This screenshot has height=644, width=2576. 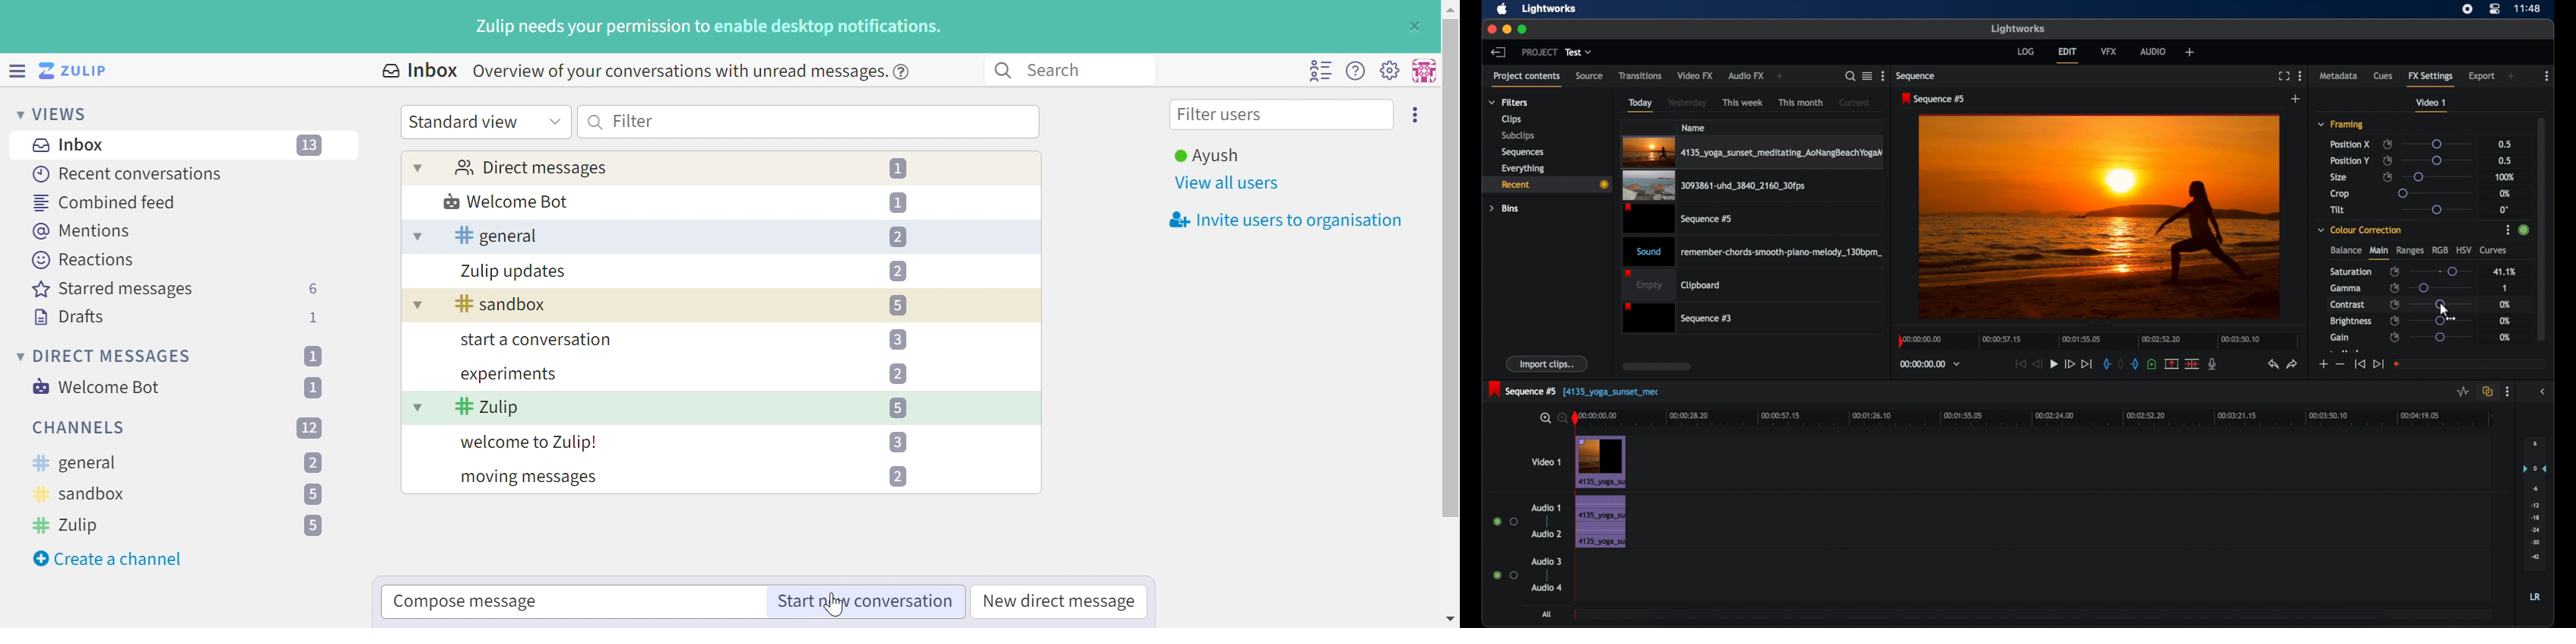 What do you see at coordinates (2509, 231) in the screenshot?
I see `More Options` at bounding box center [2509, 231].